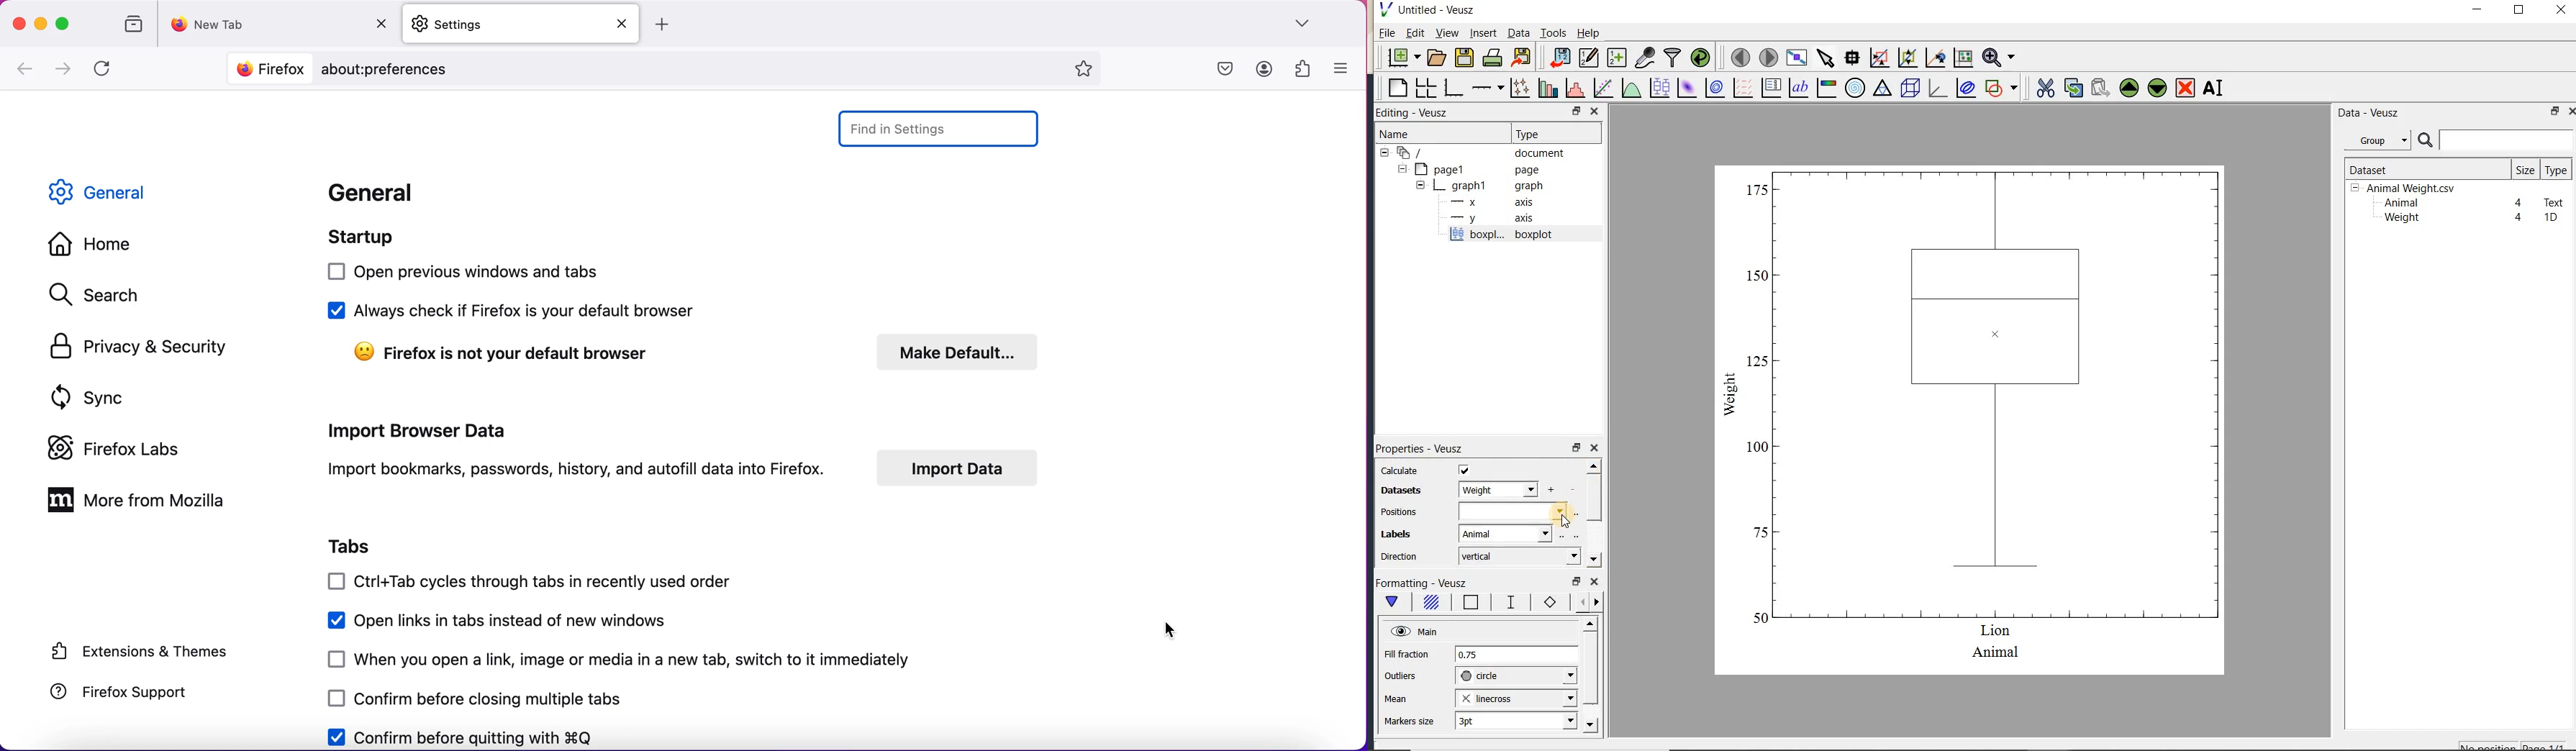 This screenshot has height=756, width=2576. Describe the element at coordinates (41, 22) in the screenshot. I see `minimize` at that location.